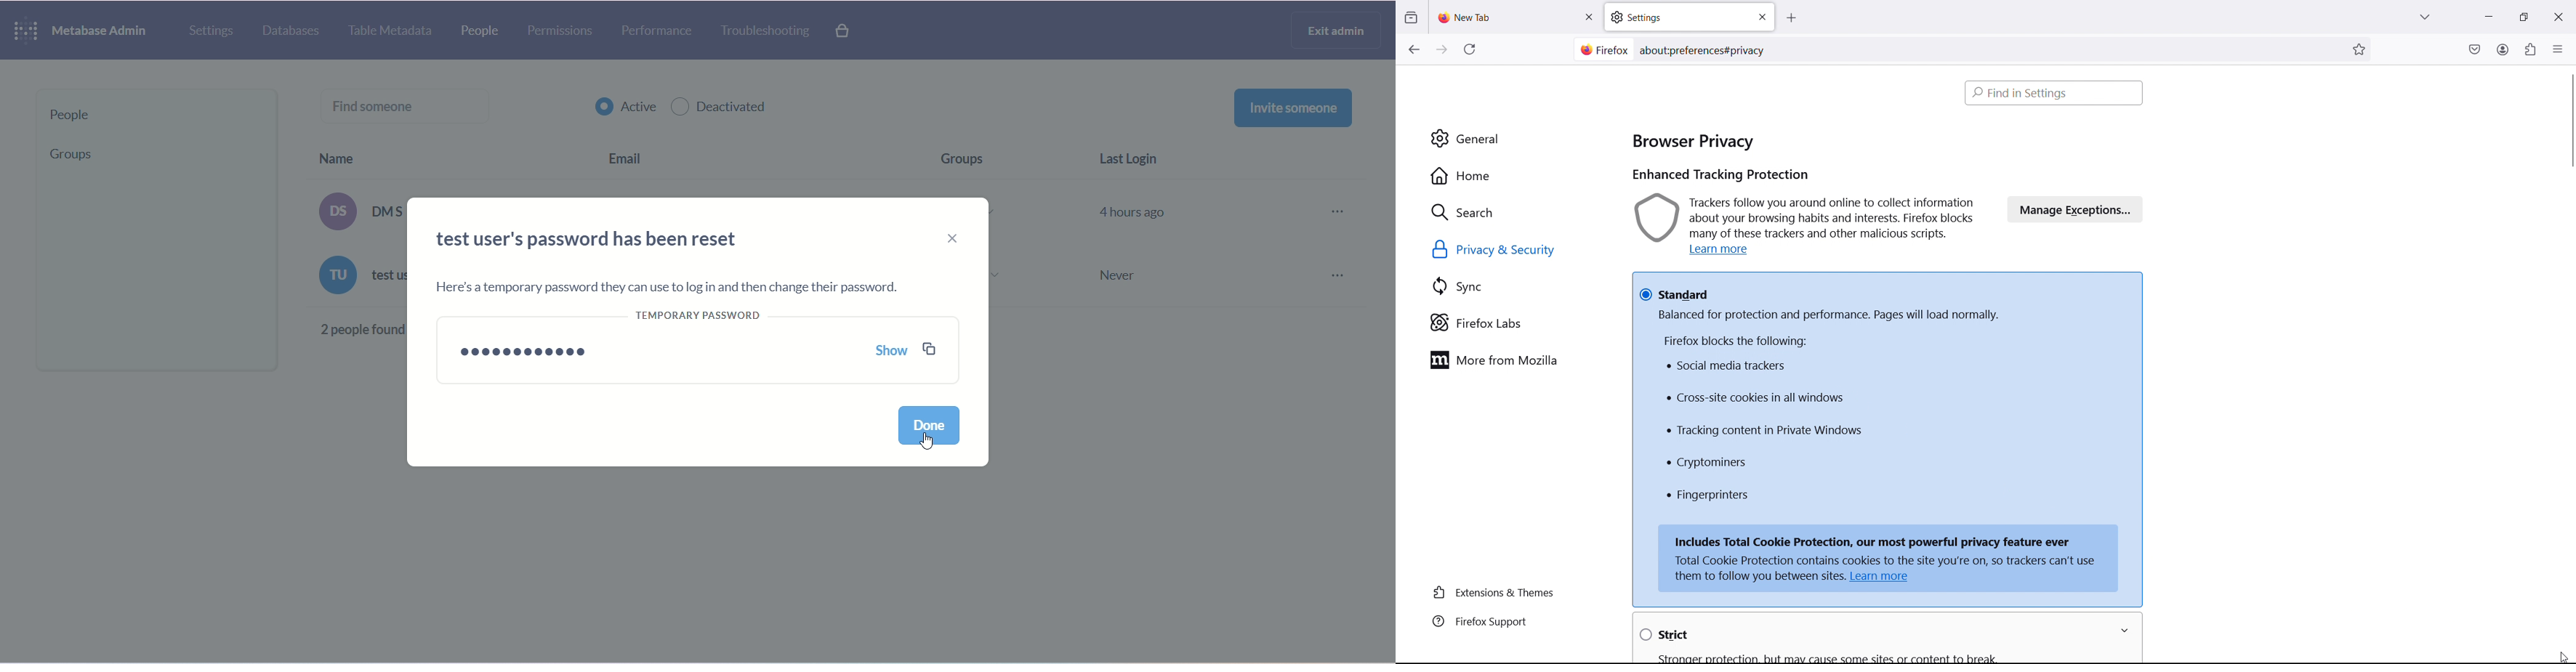 The image size is (2576, 672). What do you see at coordinates (1602, 50) in the screenshot?
I see `site information` at bounding box center [1602, 50].